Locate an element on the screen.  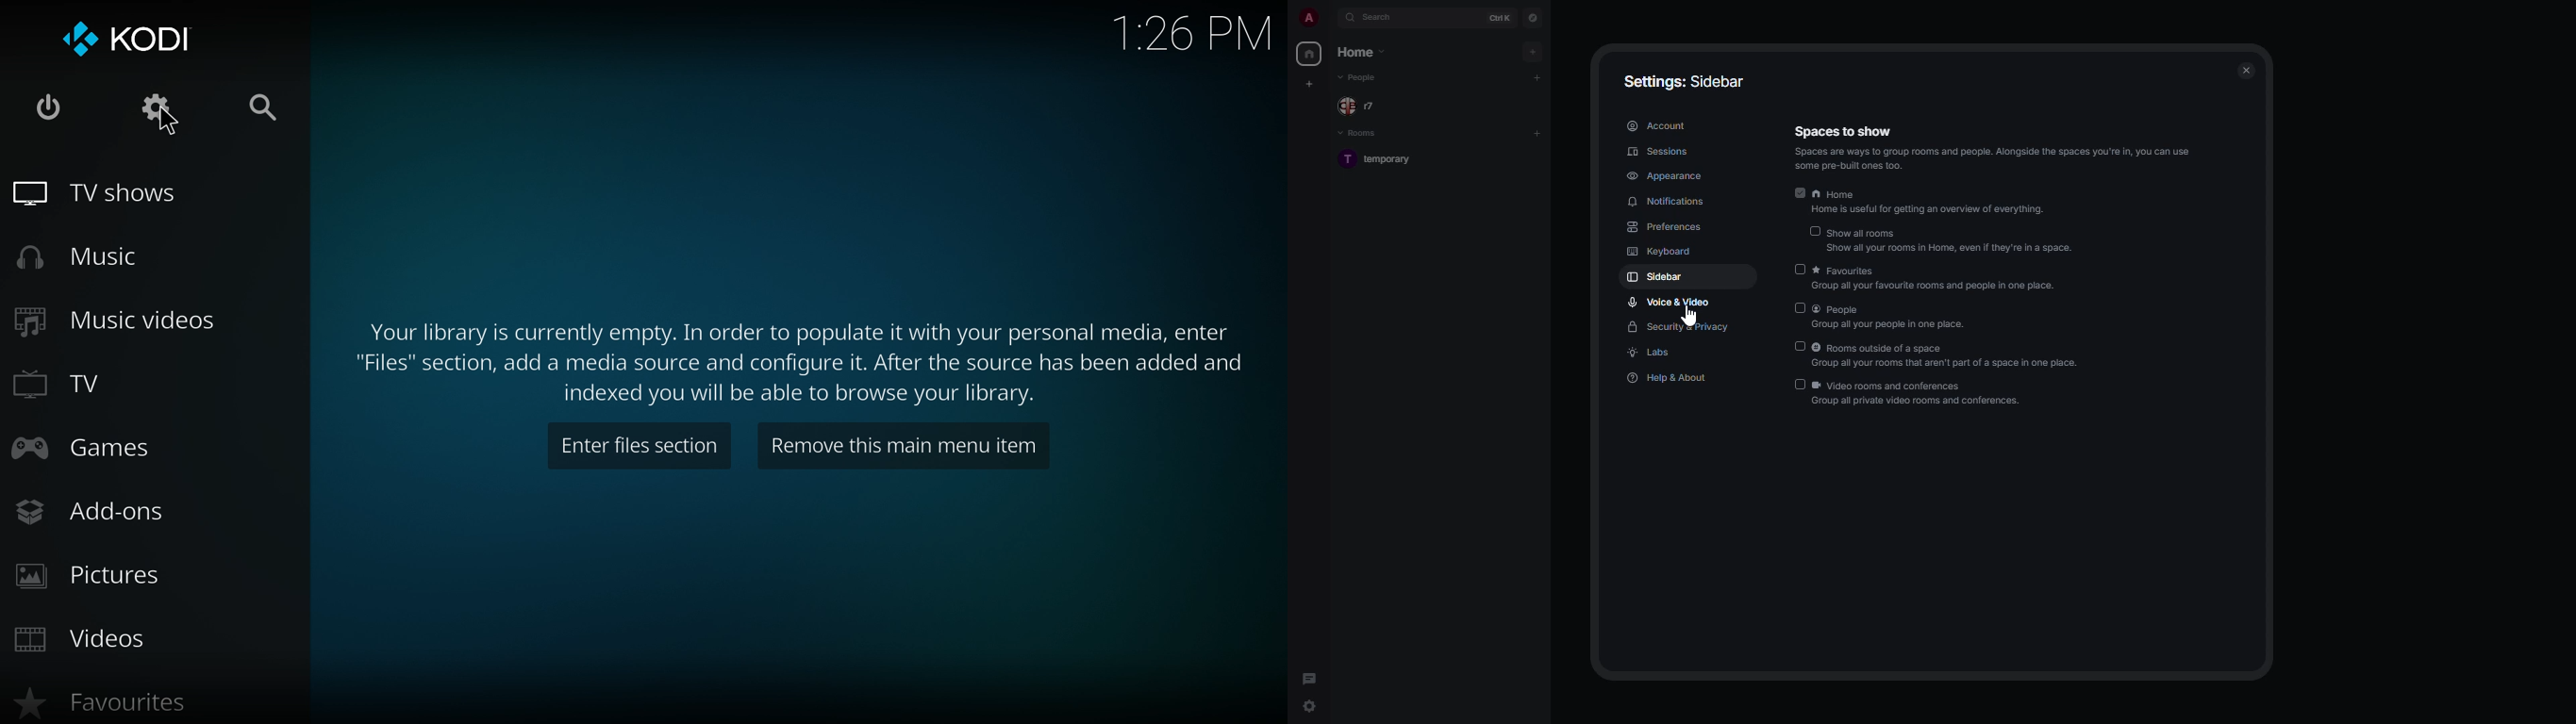
enabled is located at coordinates (1794, 192).